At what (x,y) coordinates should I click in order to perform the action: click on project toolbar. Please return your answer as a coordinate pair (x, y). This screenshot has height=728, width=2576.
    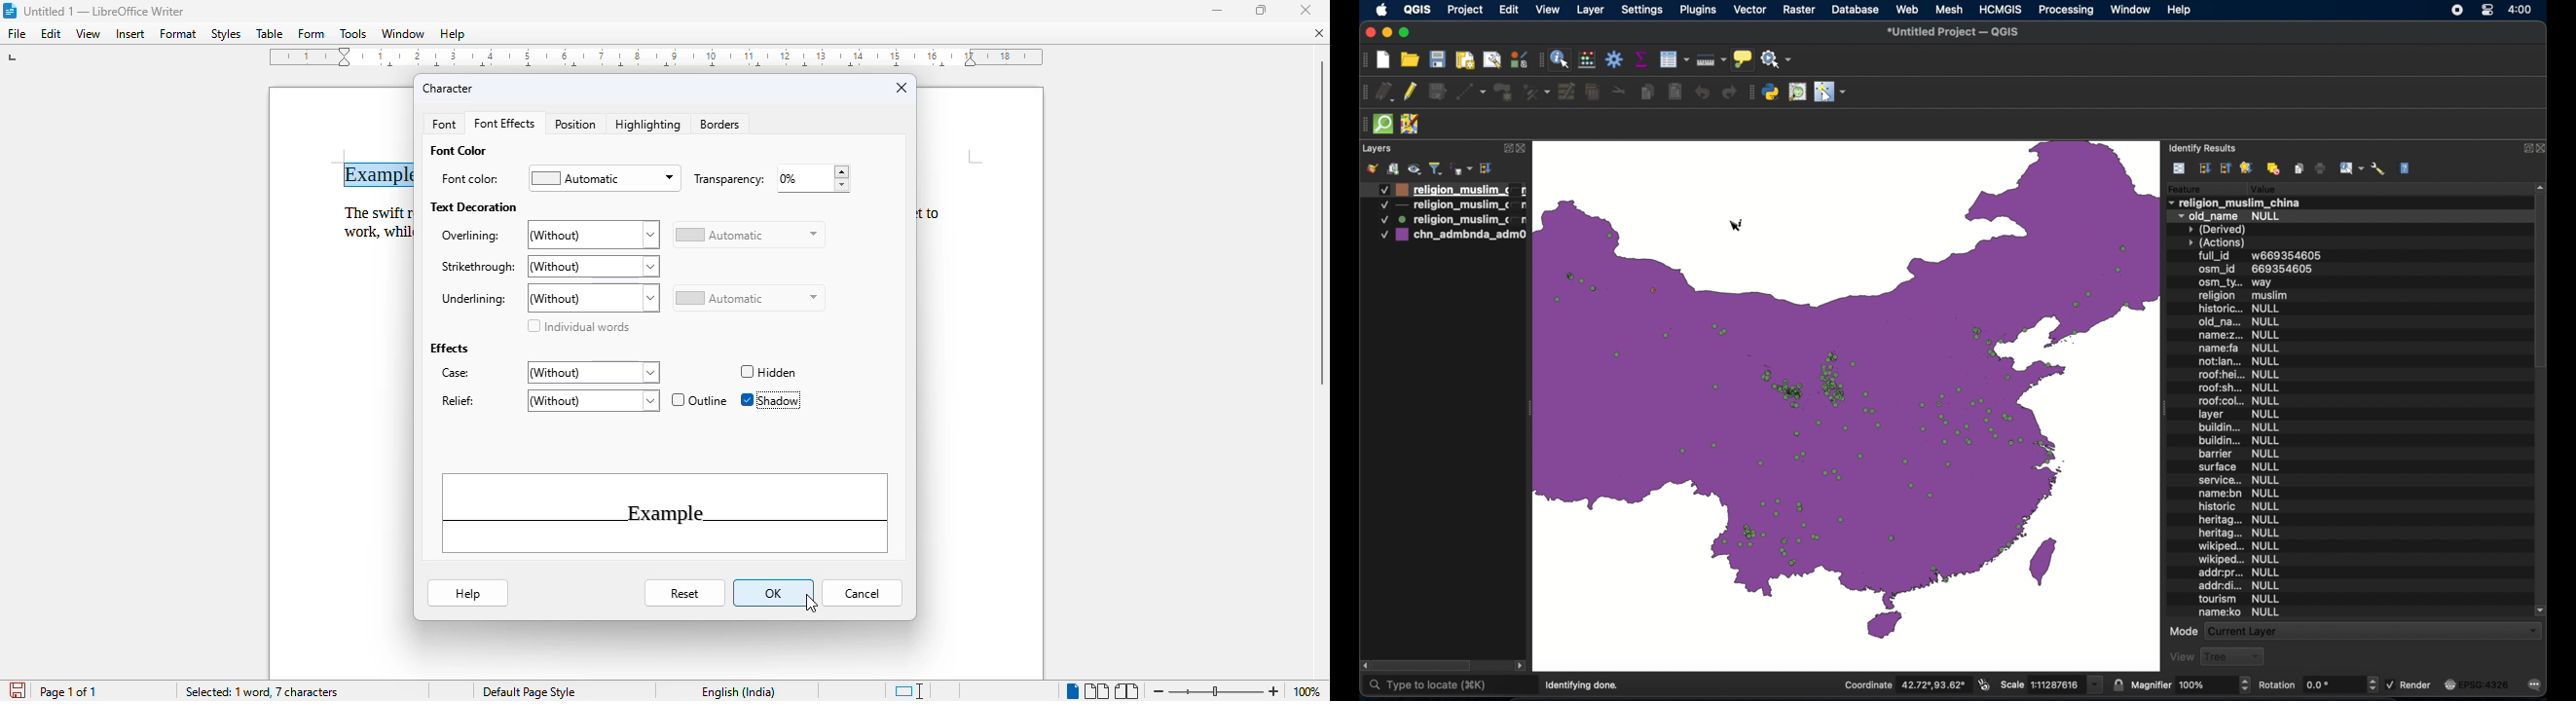
    Looking at the image, I should click on (1362, 60).